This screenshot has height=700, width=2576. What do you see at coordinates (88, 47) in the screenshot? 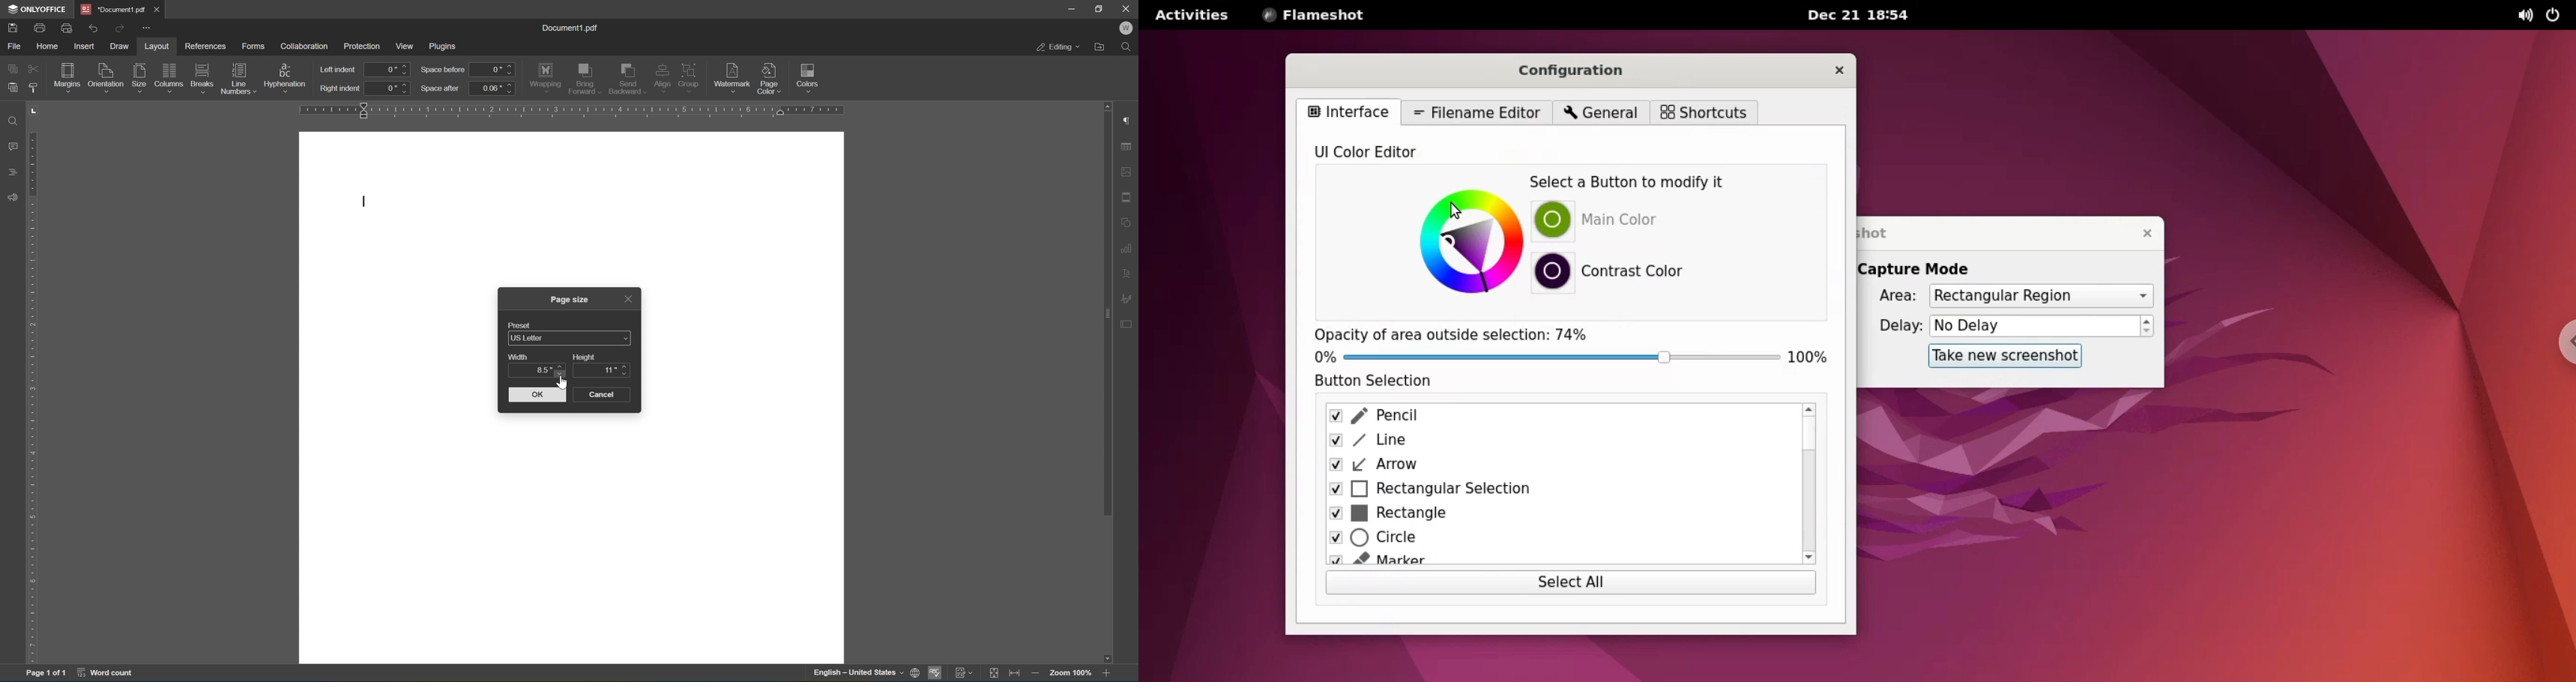
I see `insert` at bounding box center [88, 47].